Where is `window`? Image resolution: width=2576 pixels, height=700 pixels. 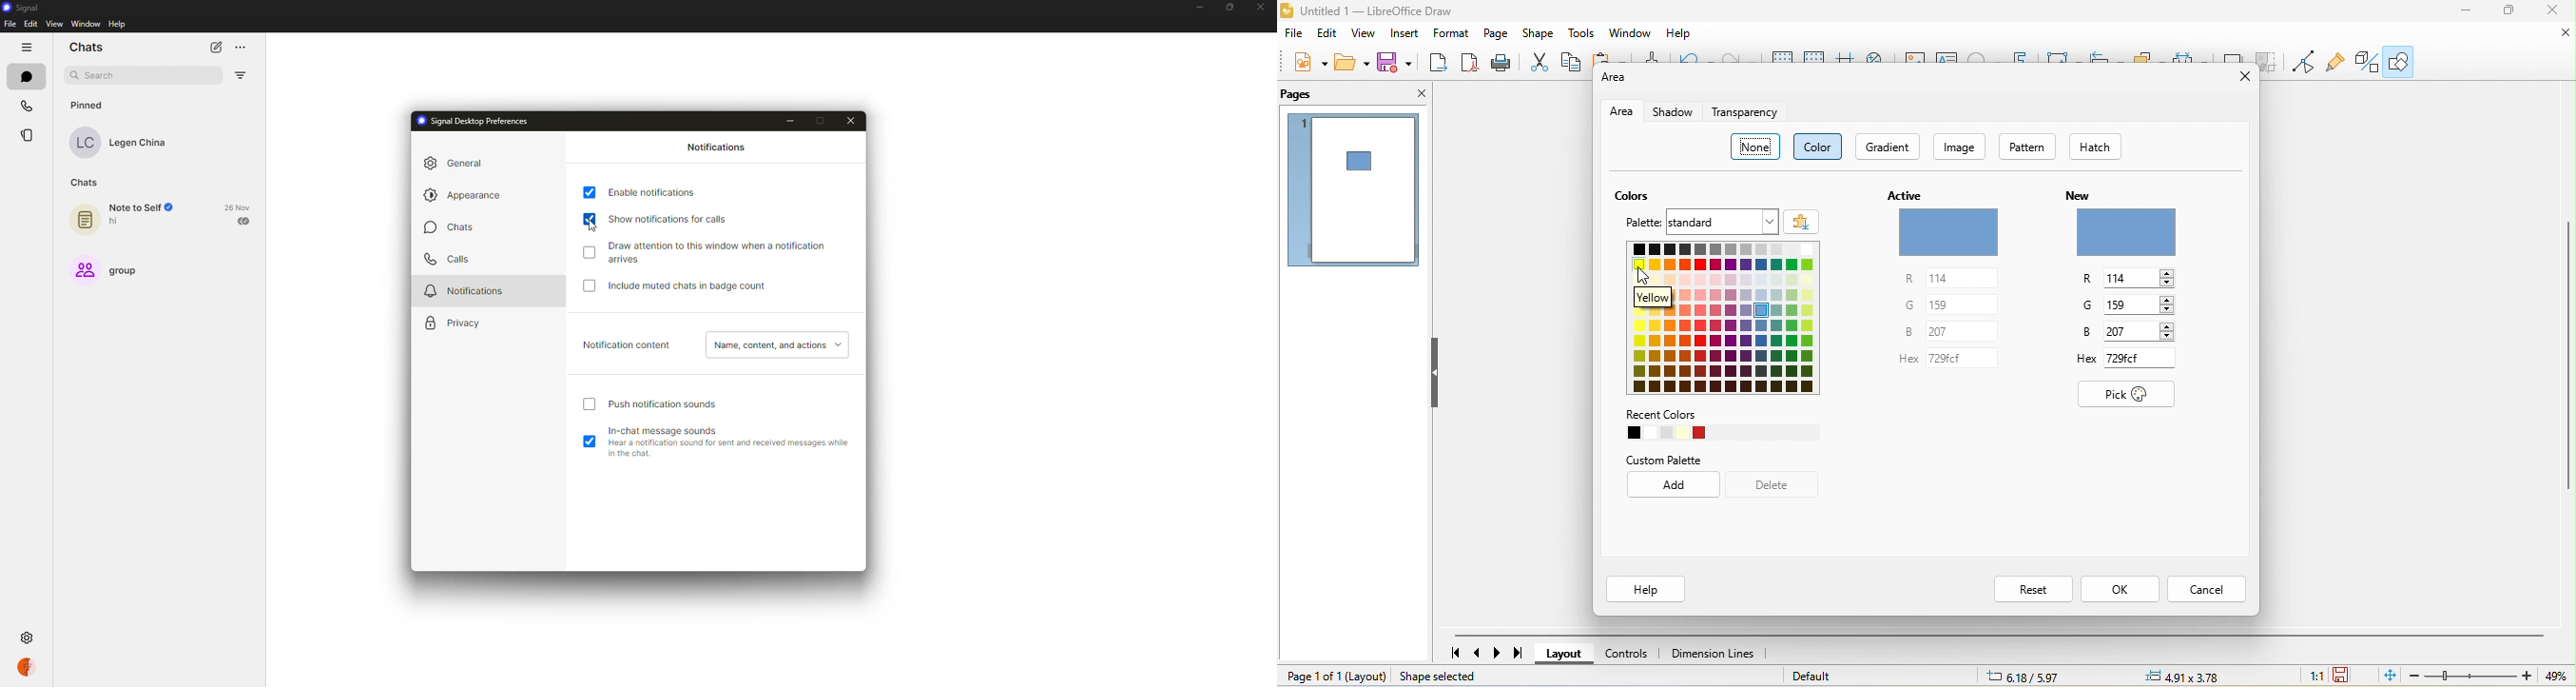
window is located at coordinates (1631, 34).